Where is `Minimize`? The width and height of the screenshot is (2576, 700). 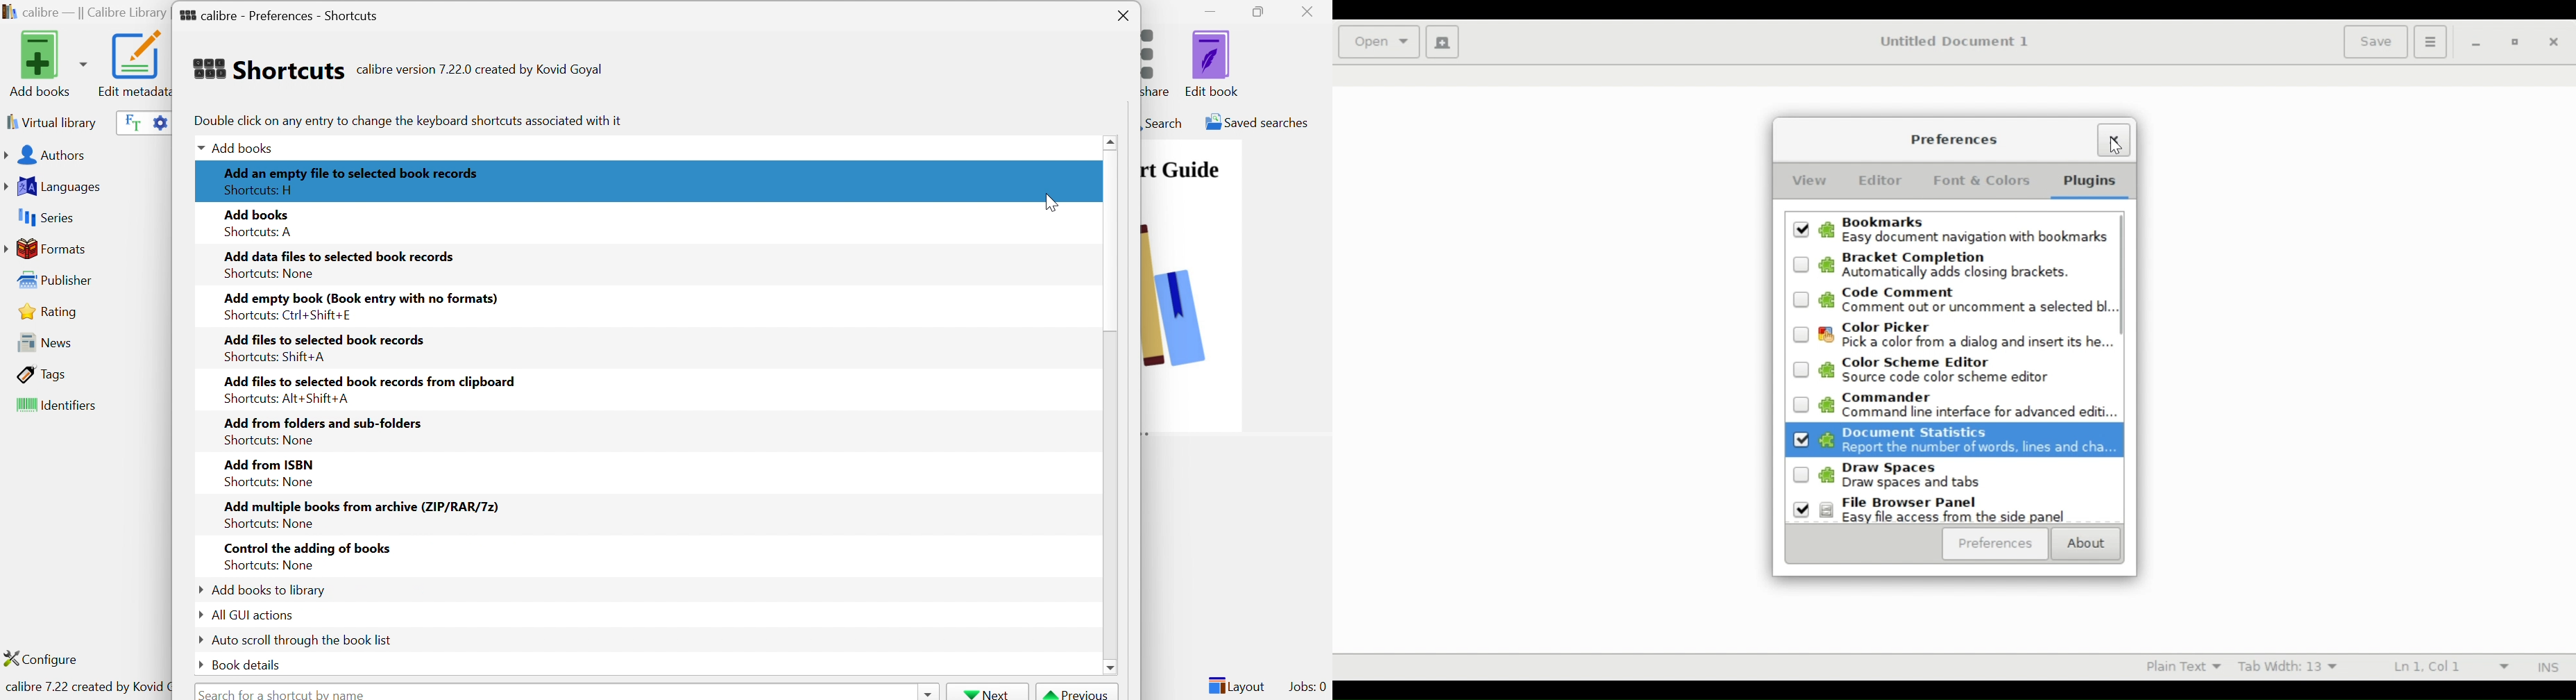
Minimize is located at coordinates (1210, 10).